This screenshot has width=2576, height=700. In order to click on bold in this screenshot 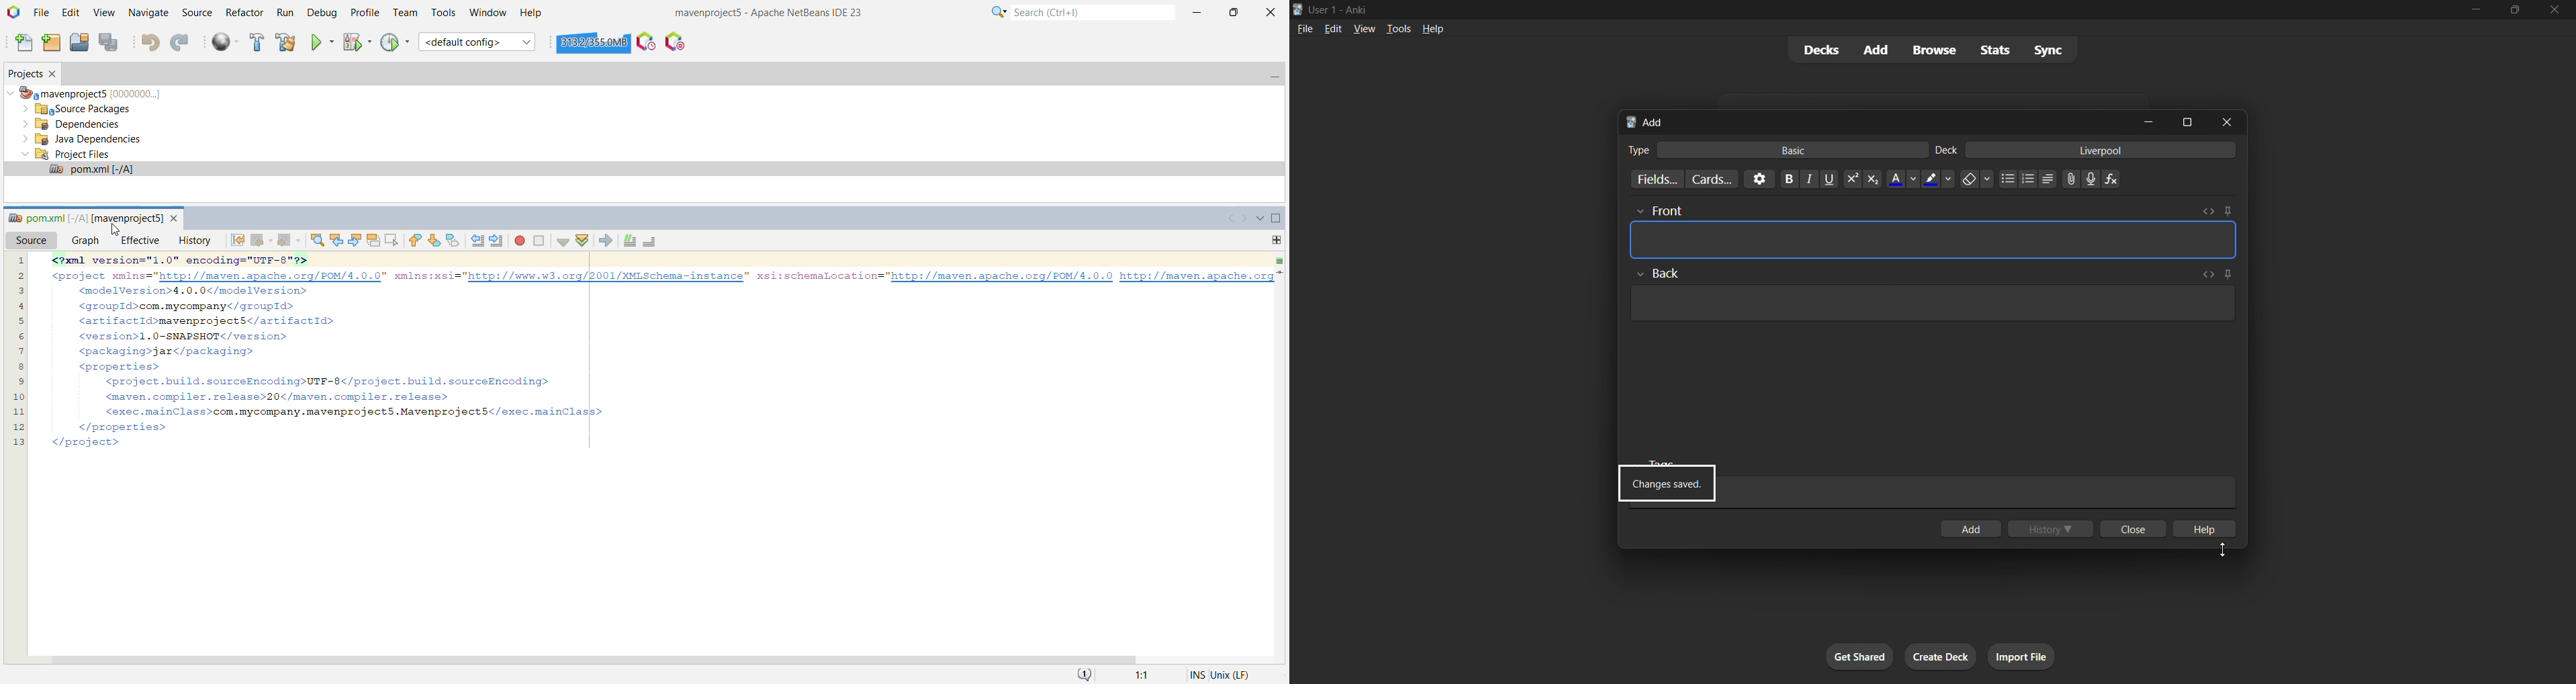, I will do `click(1787, 179)`.